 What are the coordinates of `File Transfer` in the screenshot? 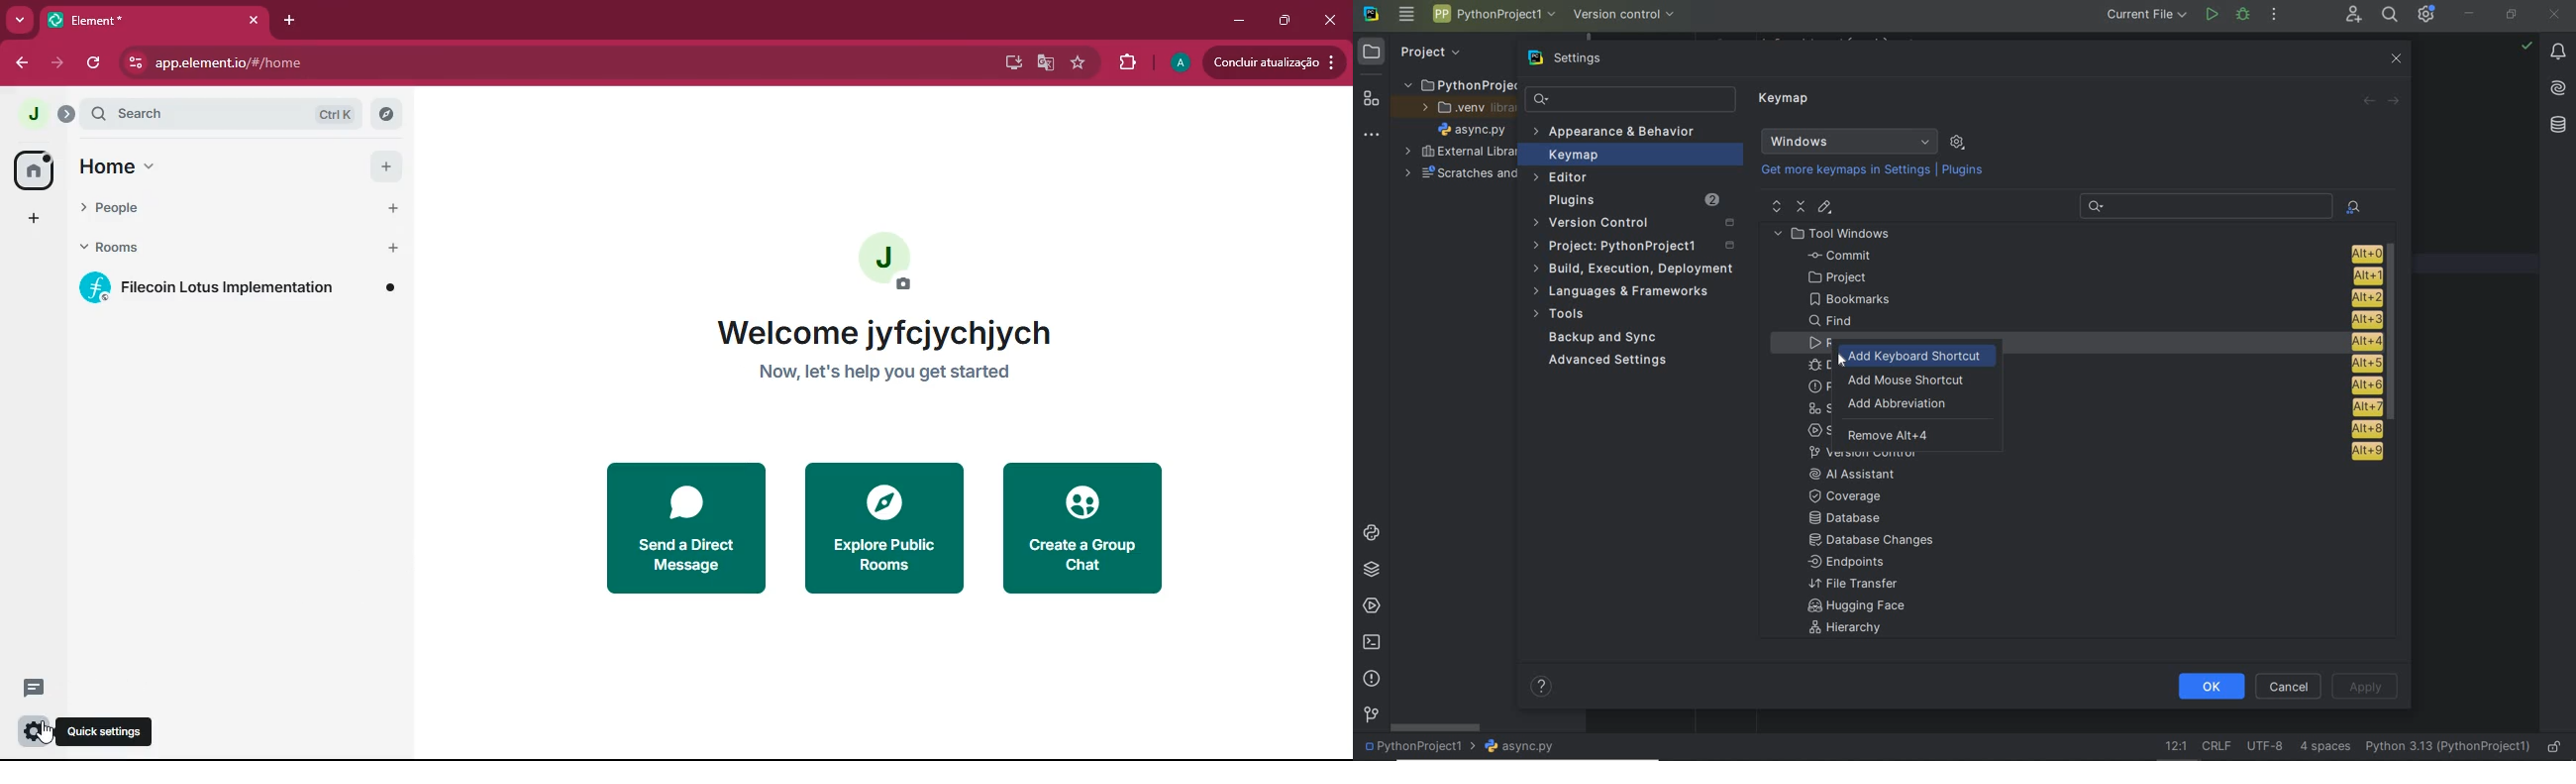 It's located at (1854, 584).